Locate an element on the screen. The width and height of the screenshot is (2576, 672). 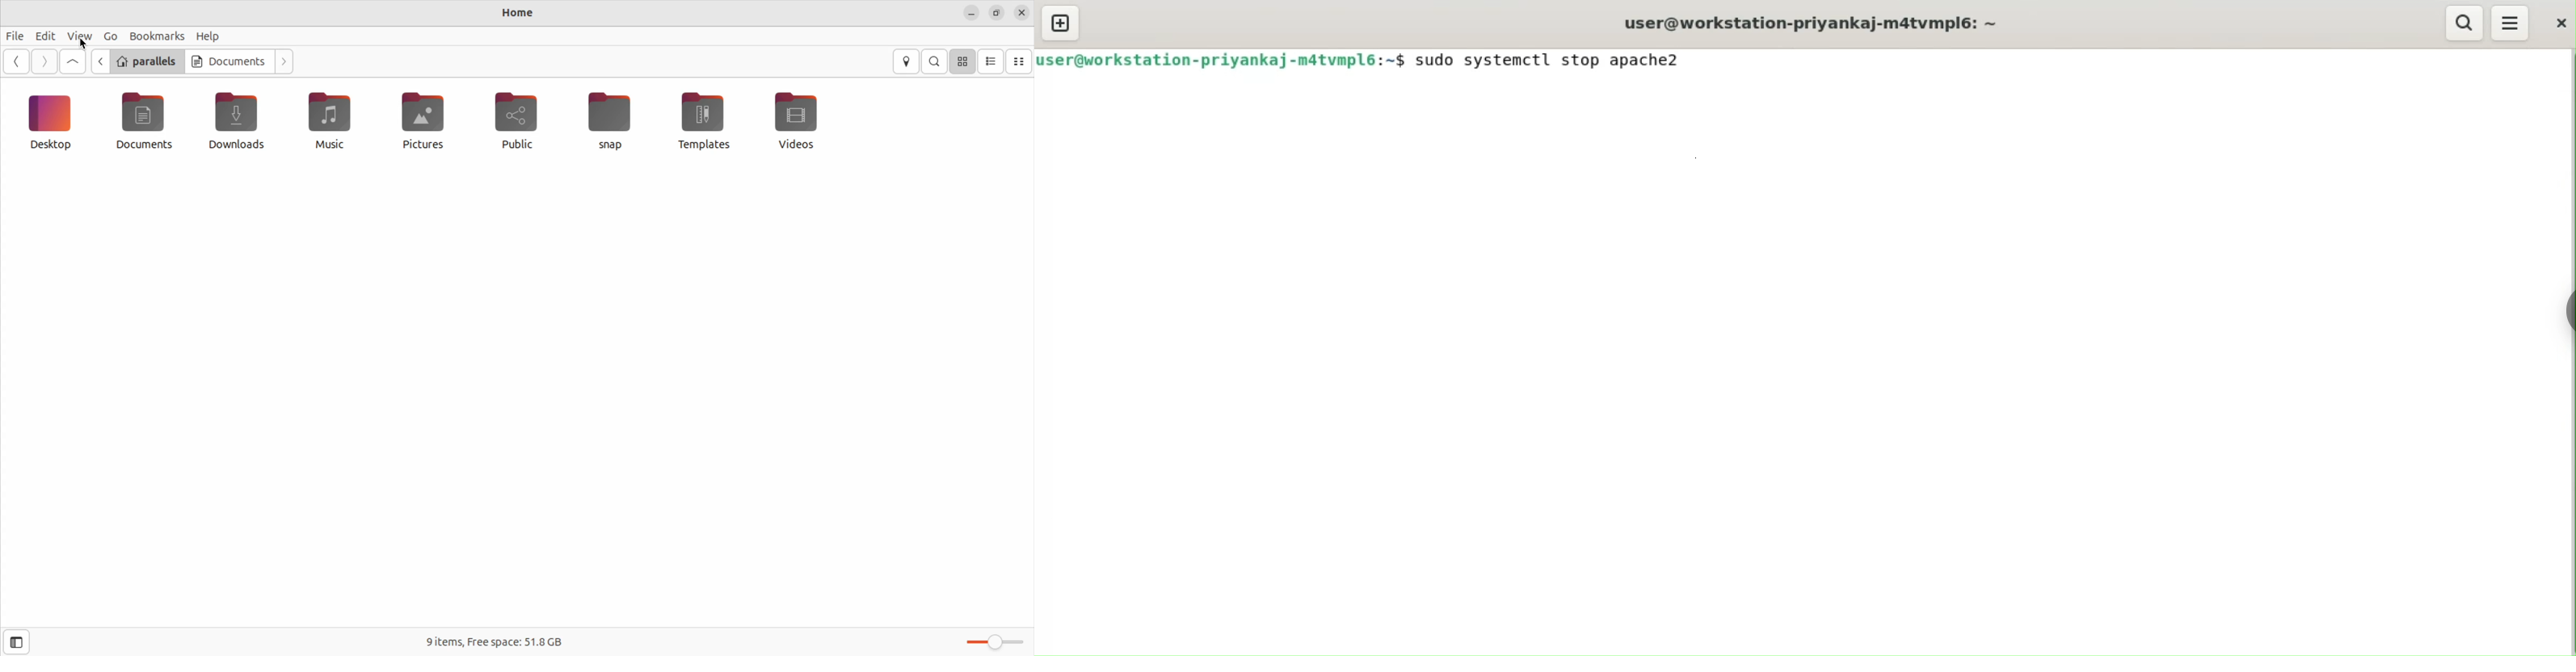
previous is located at coordinates (100, 62).